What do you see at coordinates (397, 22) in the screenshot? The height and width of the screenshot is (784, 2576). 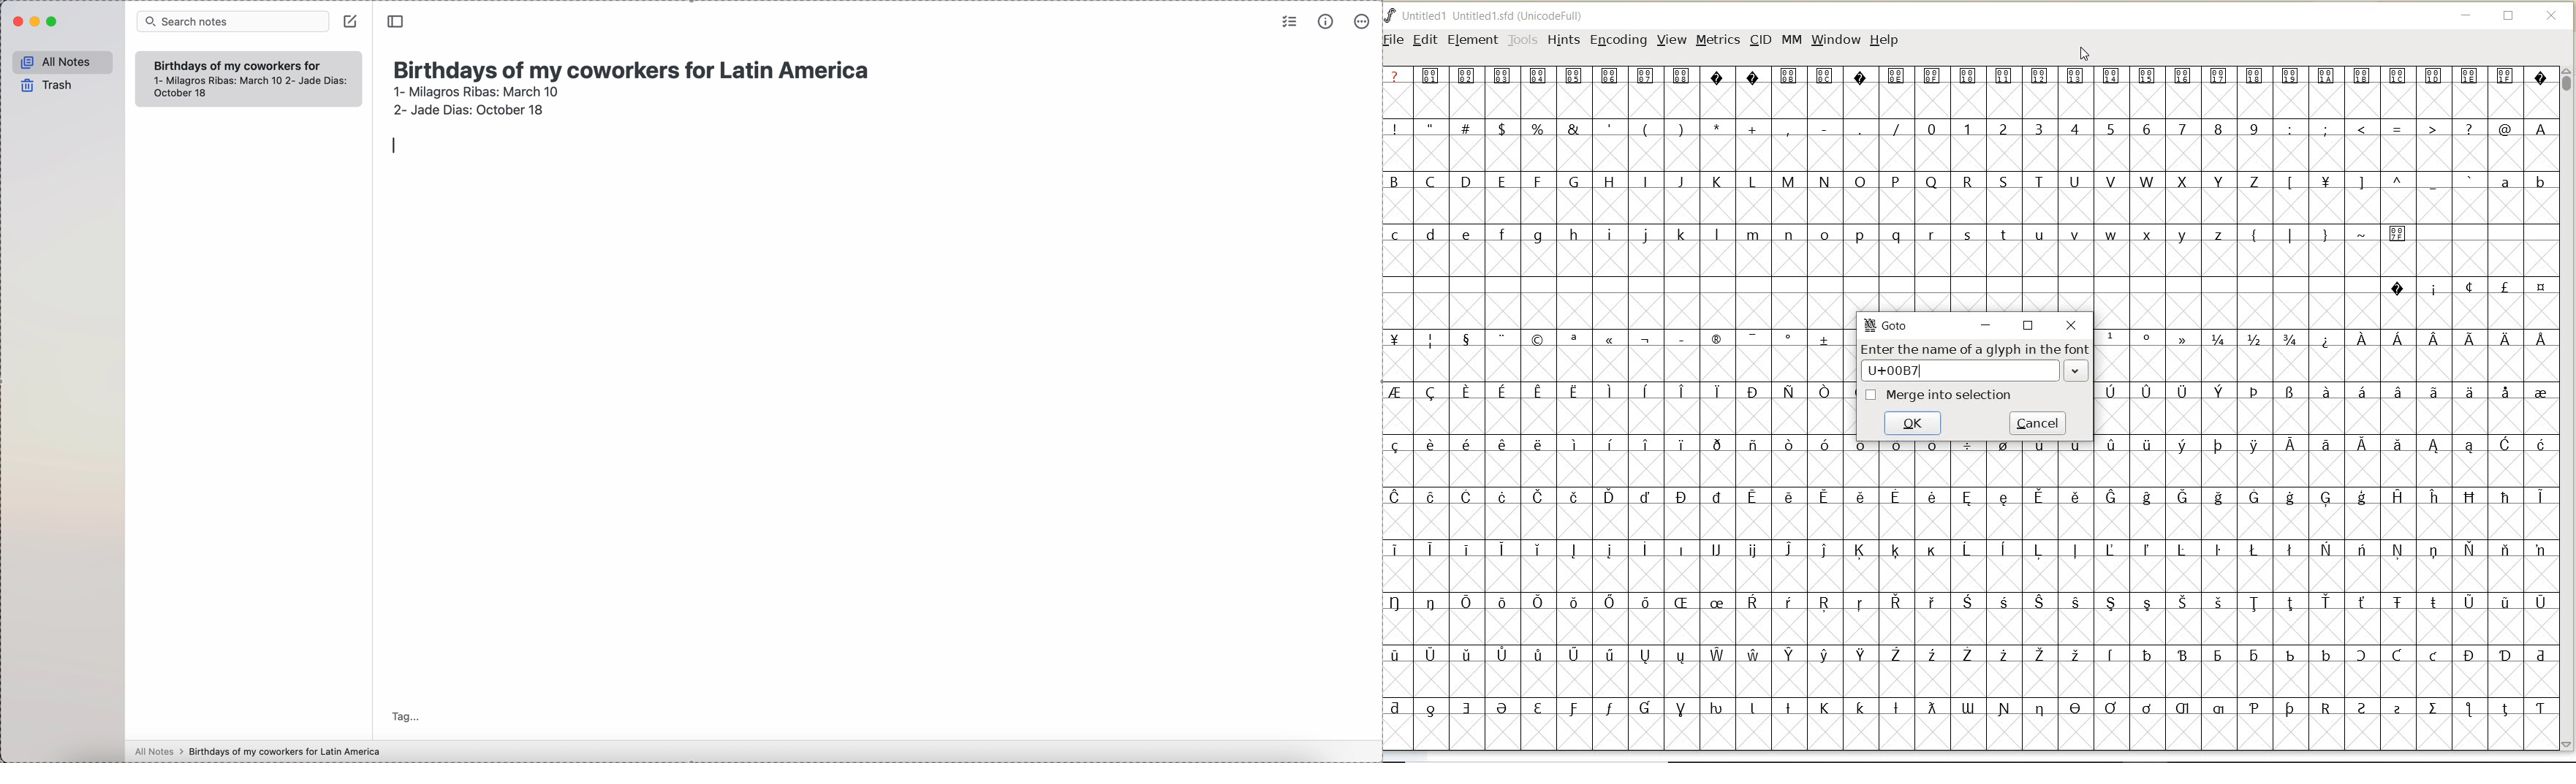 I see `toggle side bar` at bounding box center [397, 22].